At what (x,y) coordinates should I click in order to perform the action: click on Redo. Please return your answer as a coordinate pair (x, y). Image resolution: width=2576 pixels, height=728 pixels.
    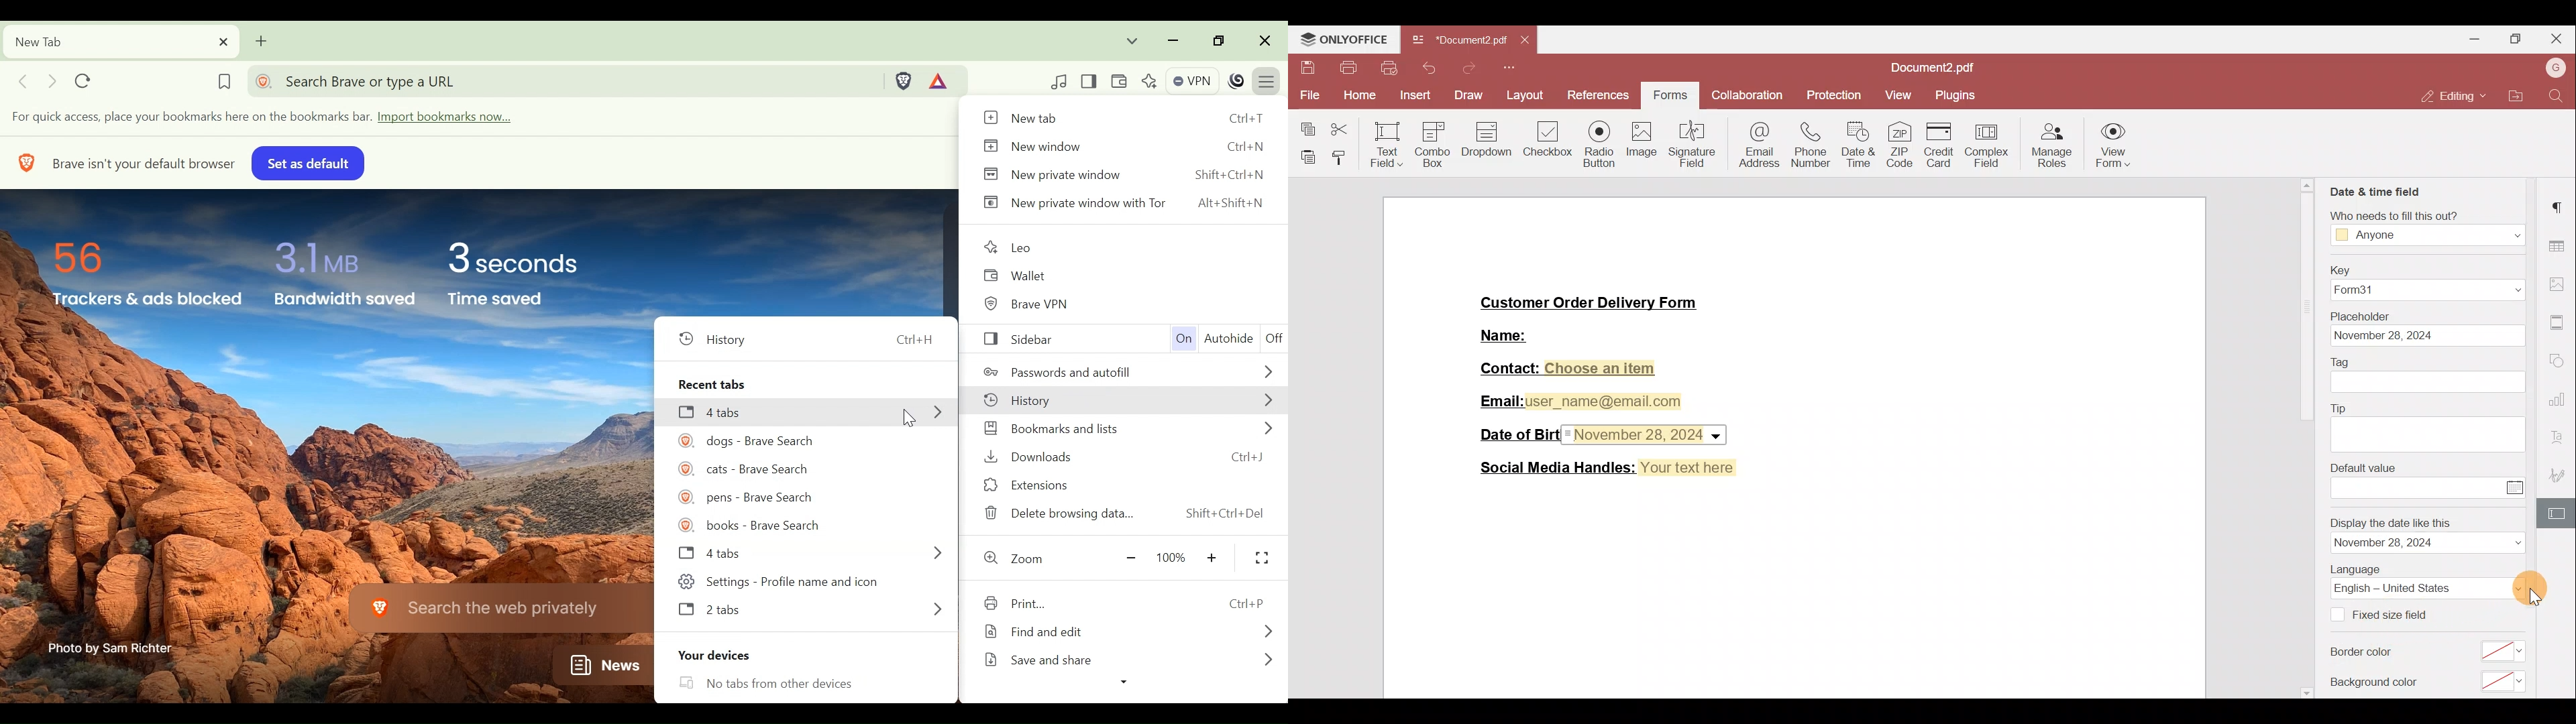
    Looking at the image, I should click on (1464, 72).